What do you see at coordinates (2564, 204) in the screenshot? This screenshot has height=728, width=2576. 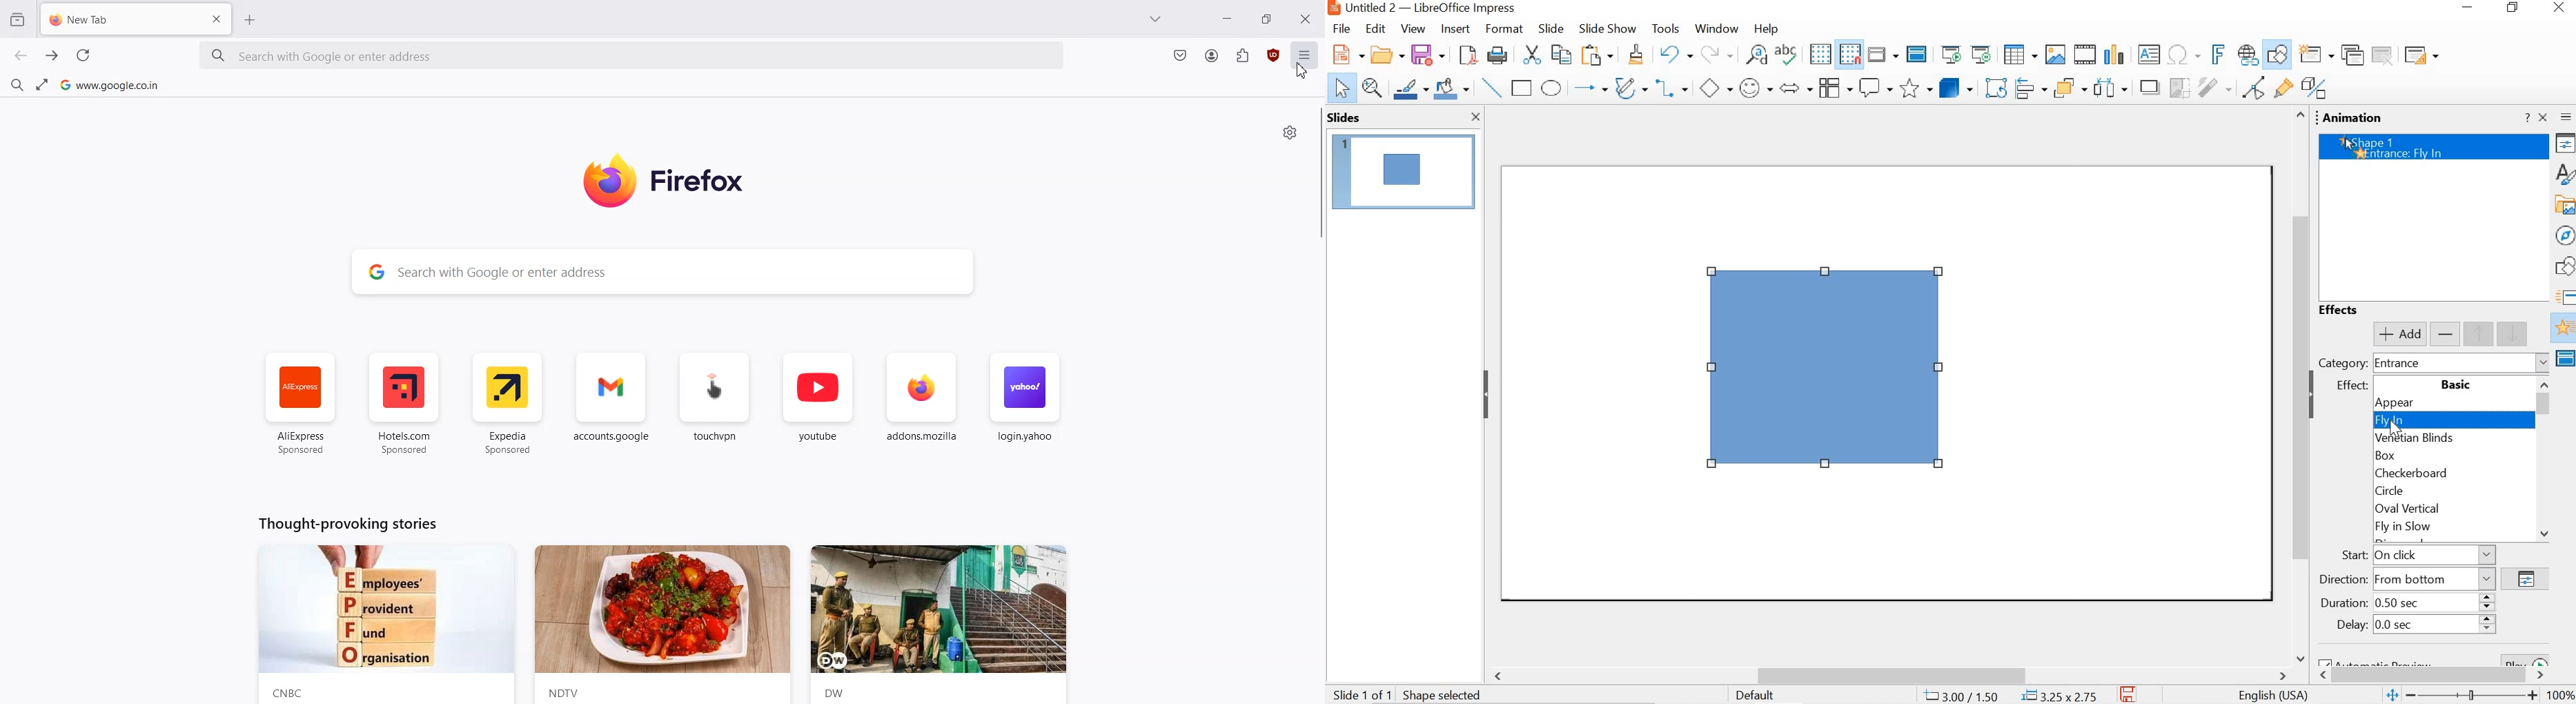 I see `gallery` at bounding box center [2564, 204].